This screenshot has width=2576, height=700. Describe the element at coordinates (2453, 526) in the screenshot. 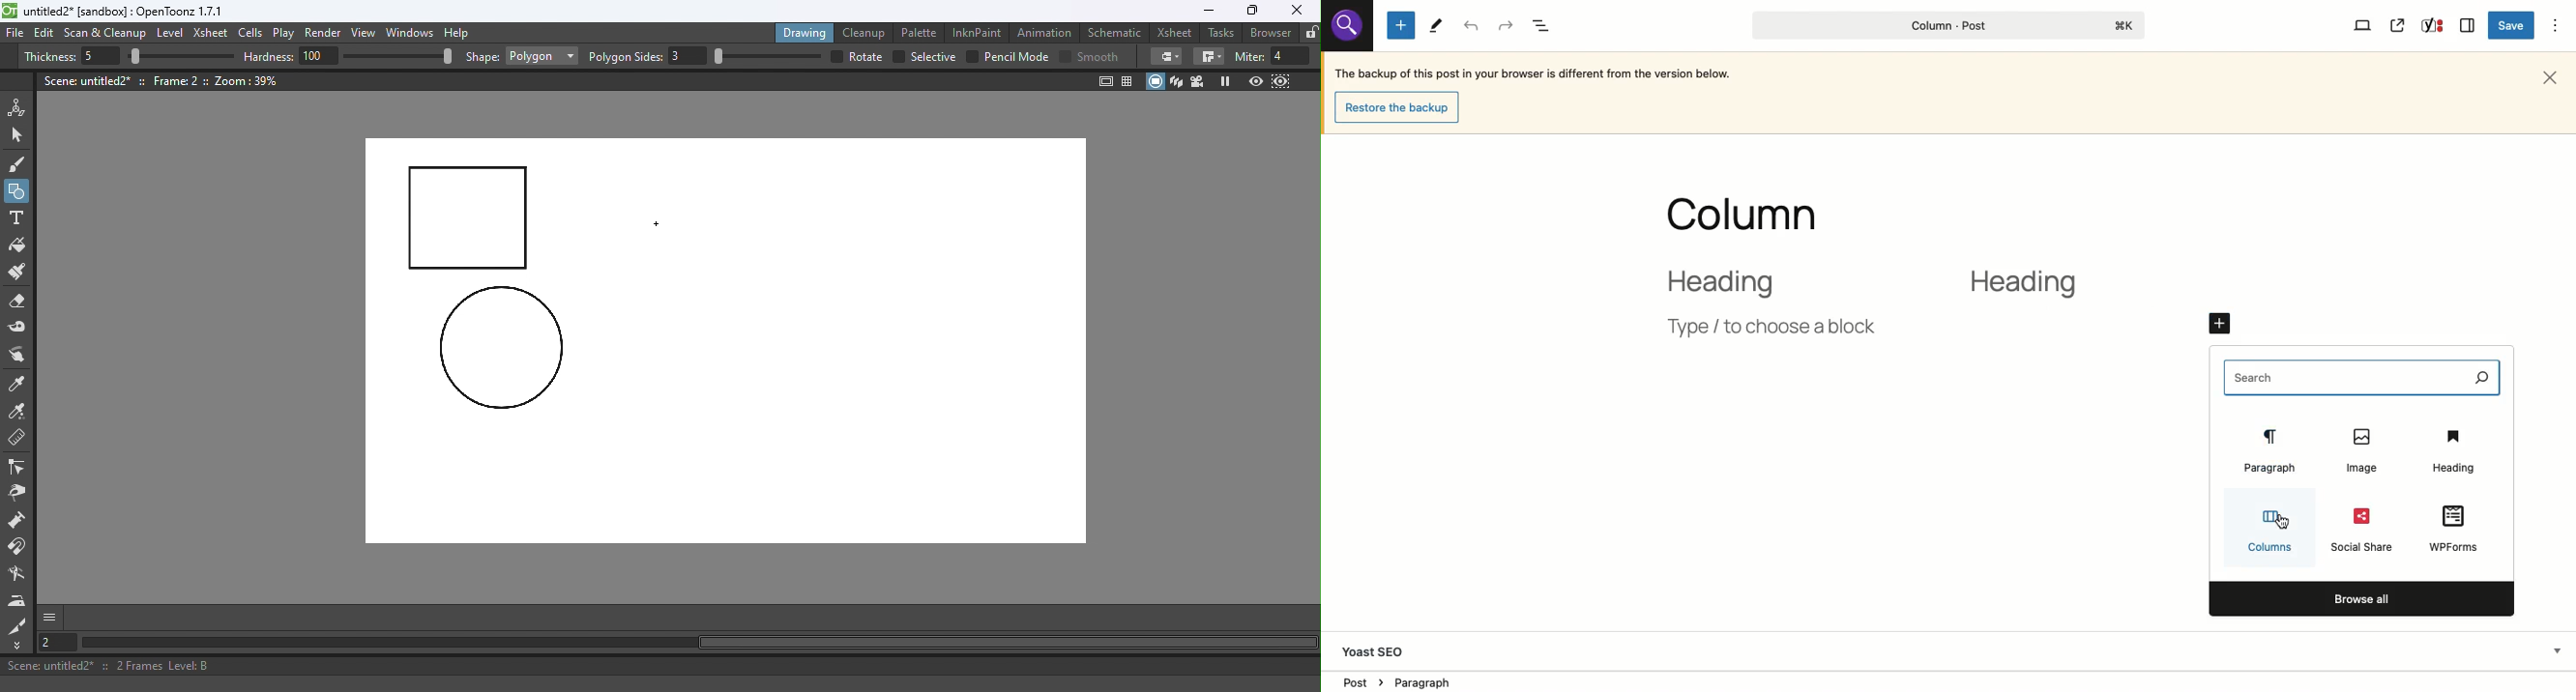

I see `WPForms` at that location.